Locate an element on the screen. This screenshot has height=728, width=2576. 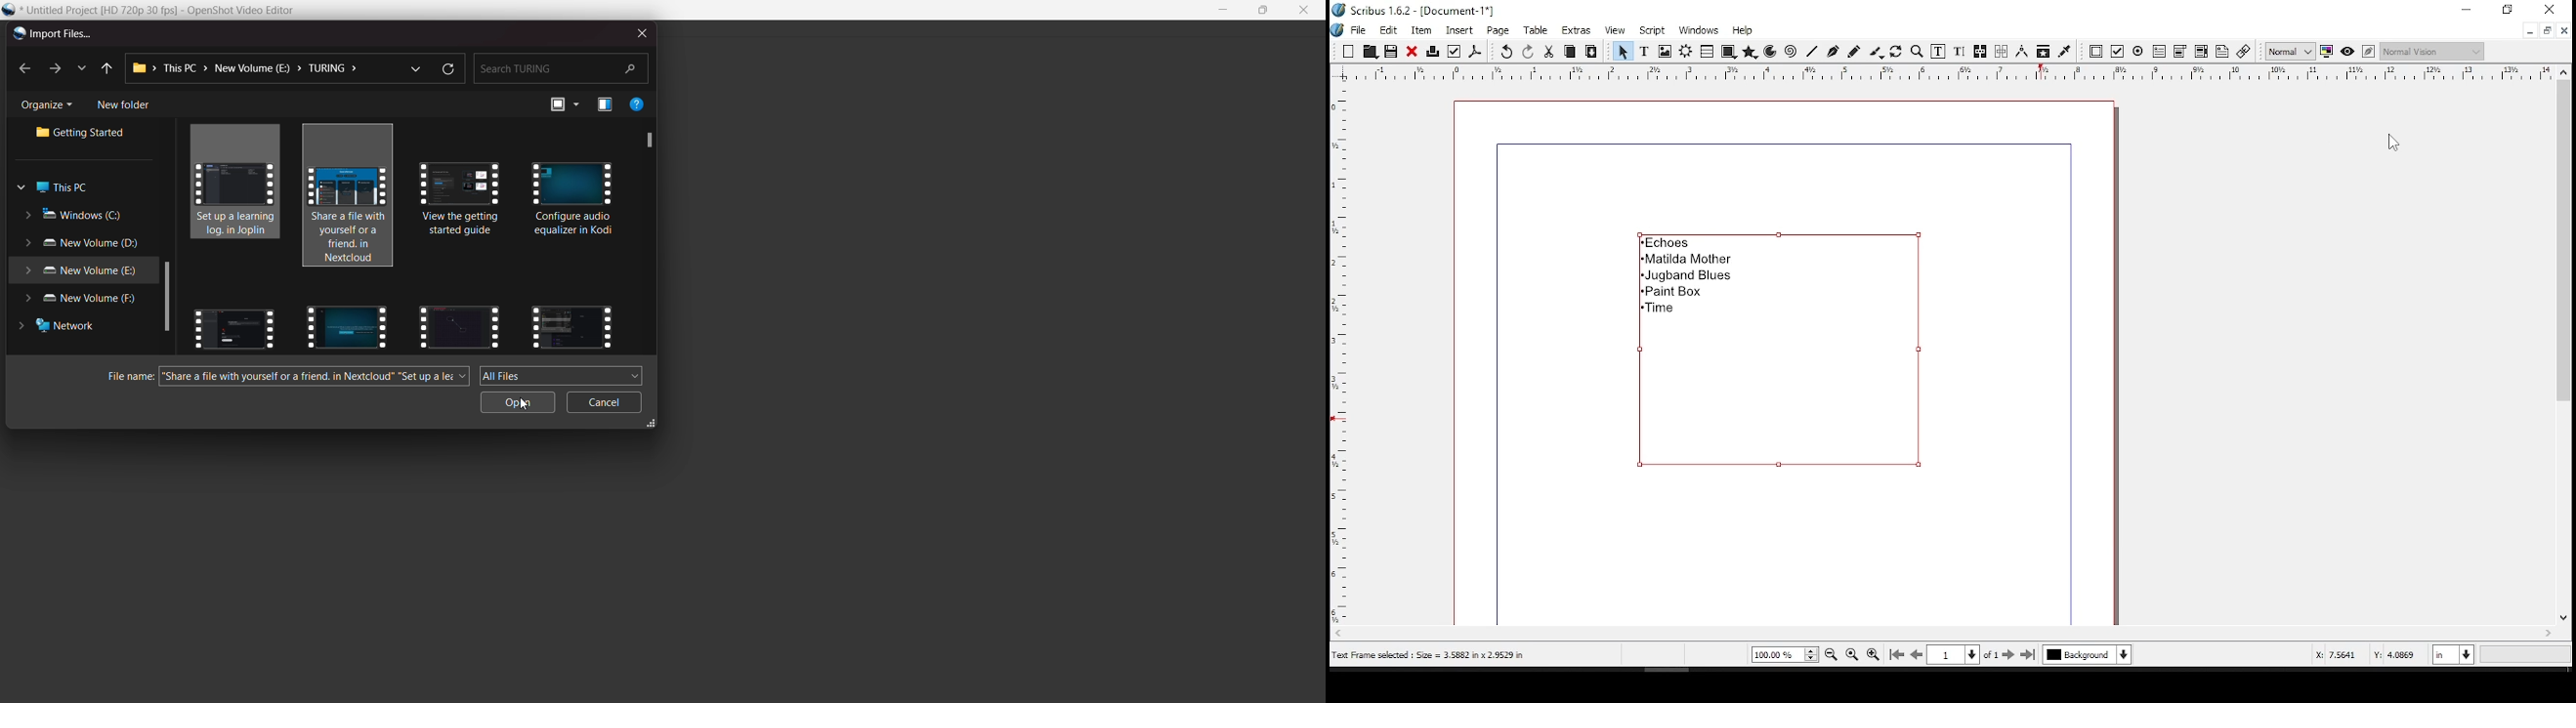
polygon is located at coordinates (1751, 53).